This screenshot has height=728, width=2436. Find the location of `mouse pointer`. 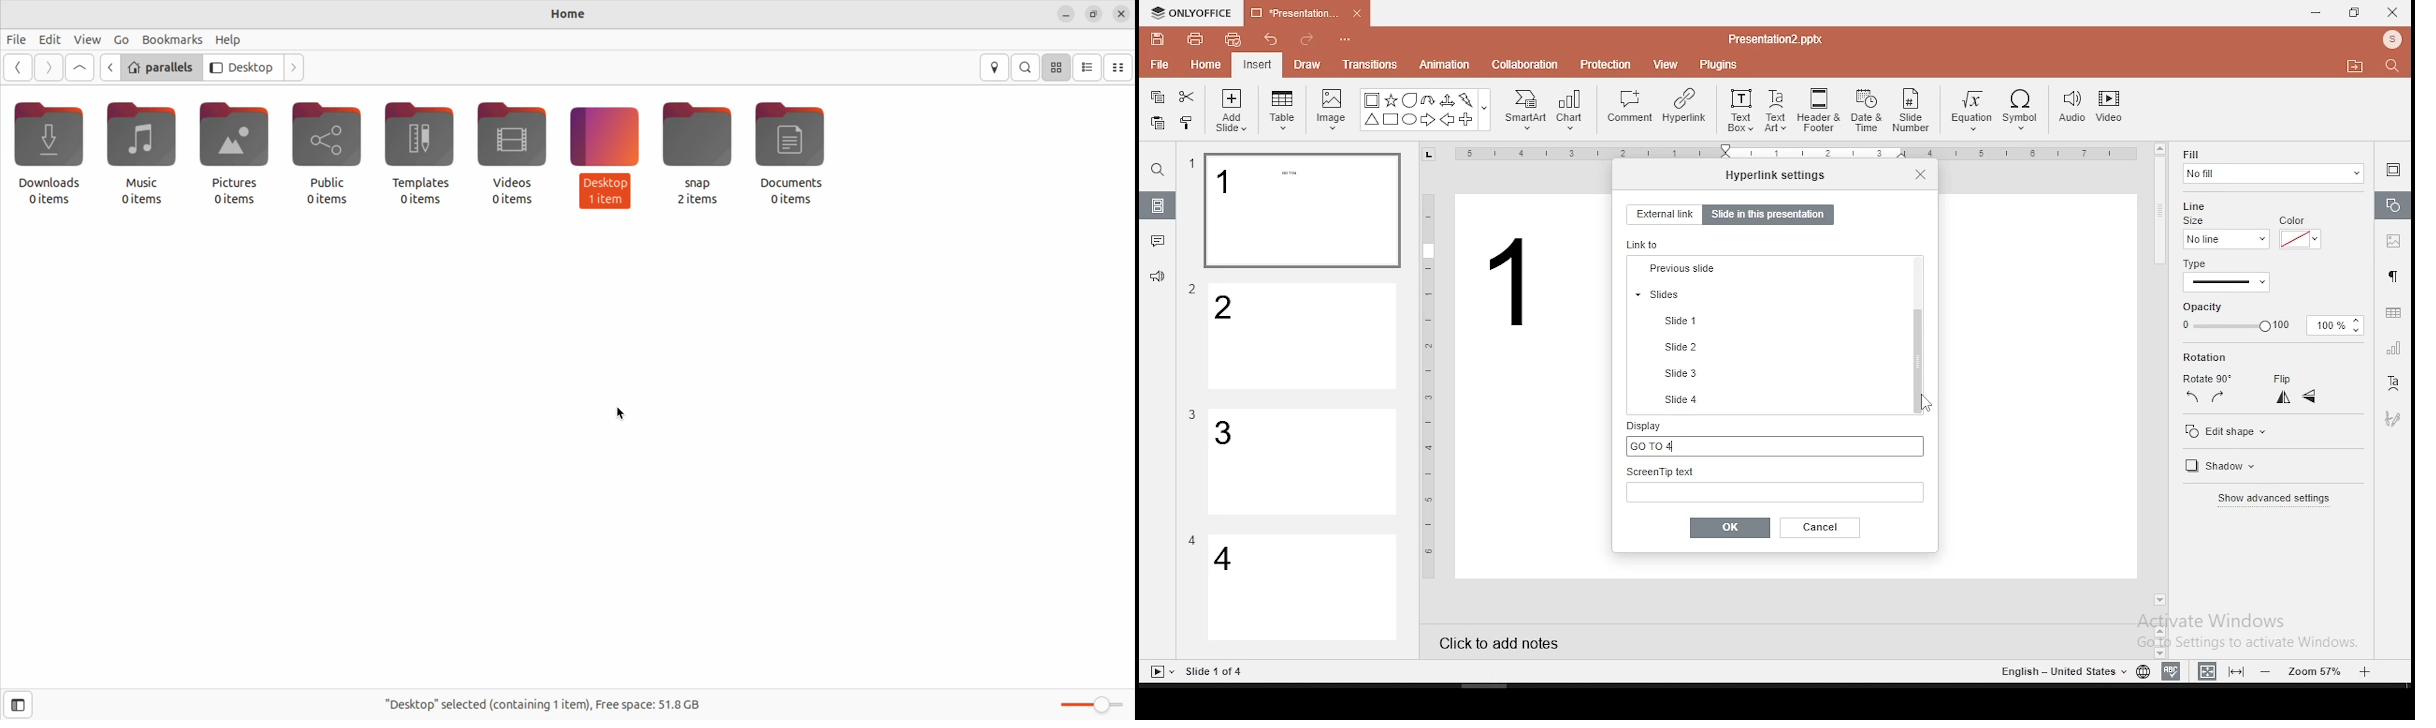

mouse pointer is located at coordinates (1922, 402).